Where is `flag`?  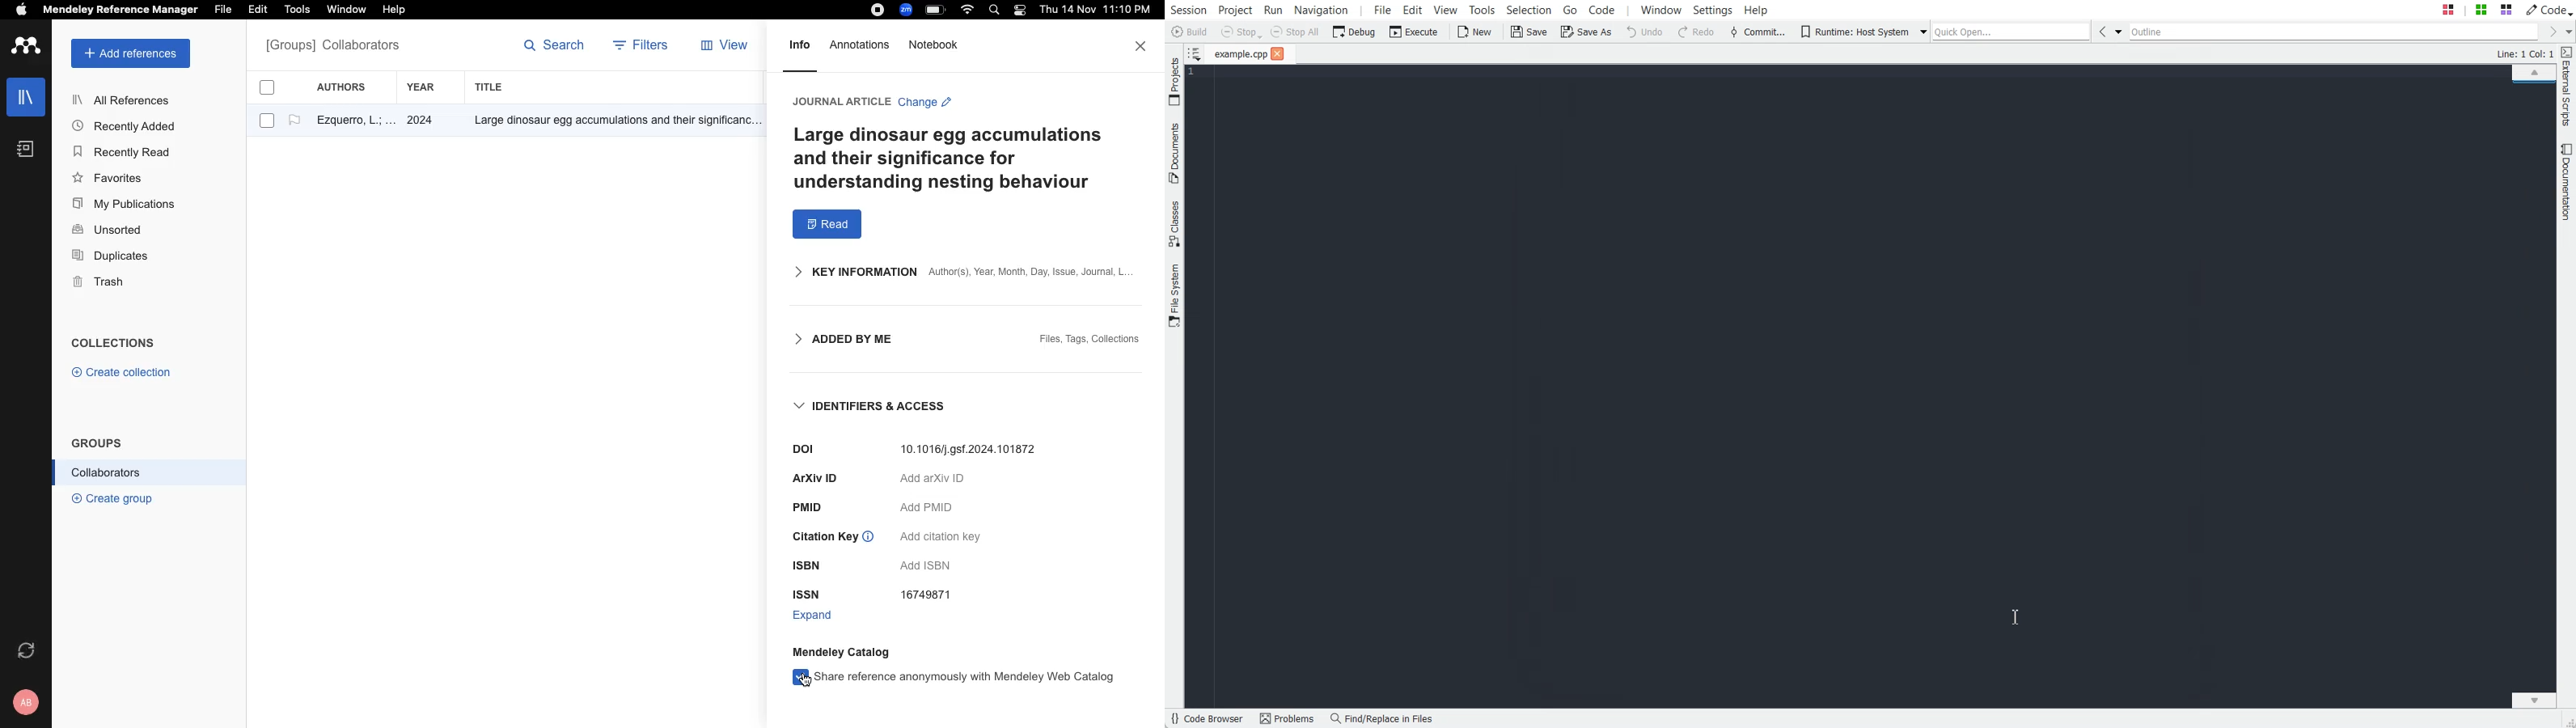
flag is located at coordinates (294, 121).